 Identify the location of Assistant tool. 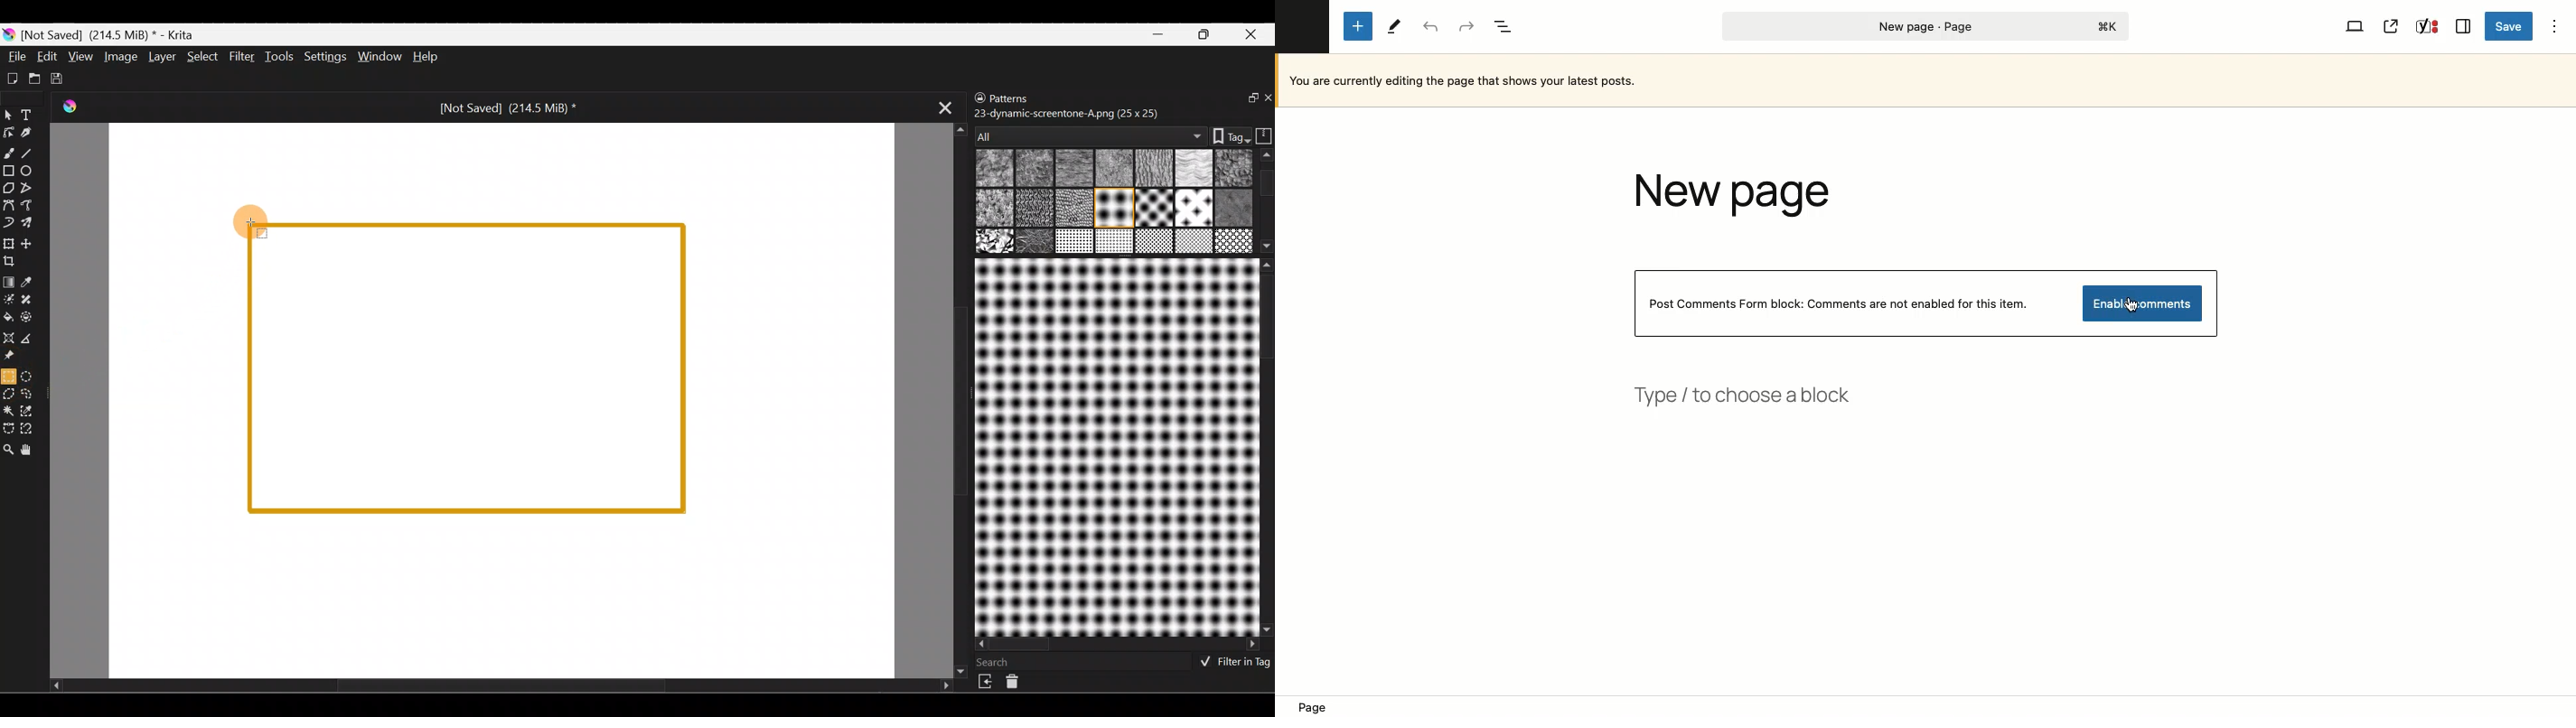
(9, 337).